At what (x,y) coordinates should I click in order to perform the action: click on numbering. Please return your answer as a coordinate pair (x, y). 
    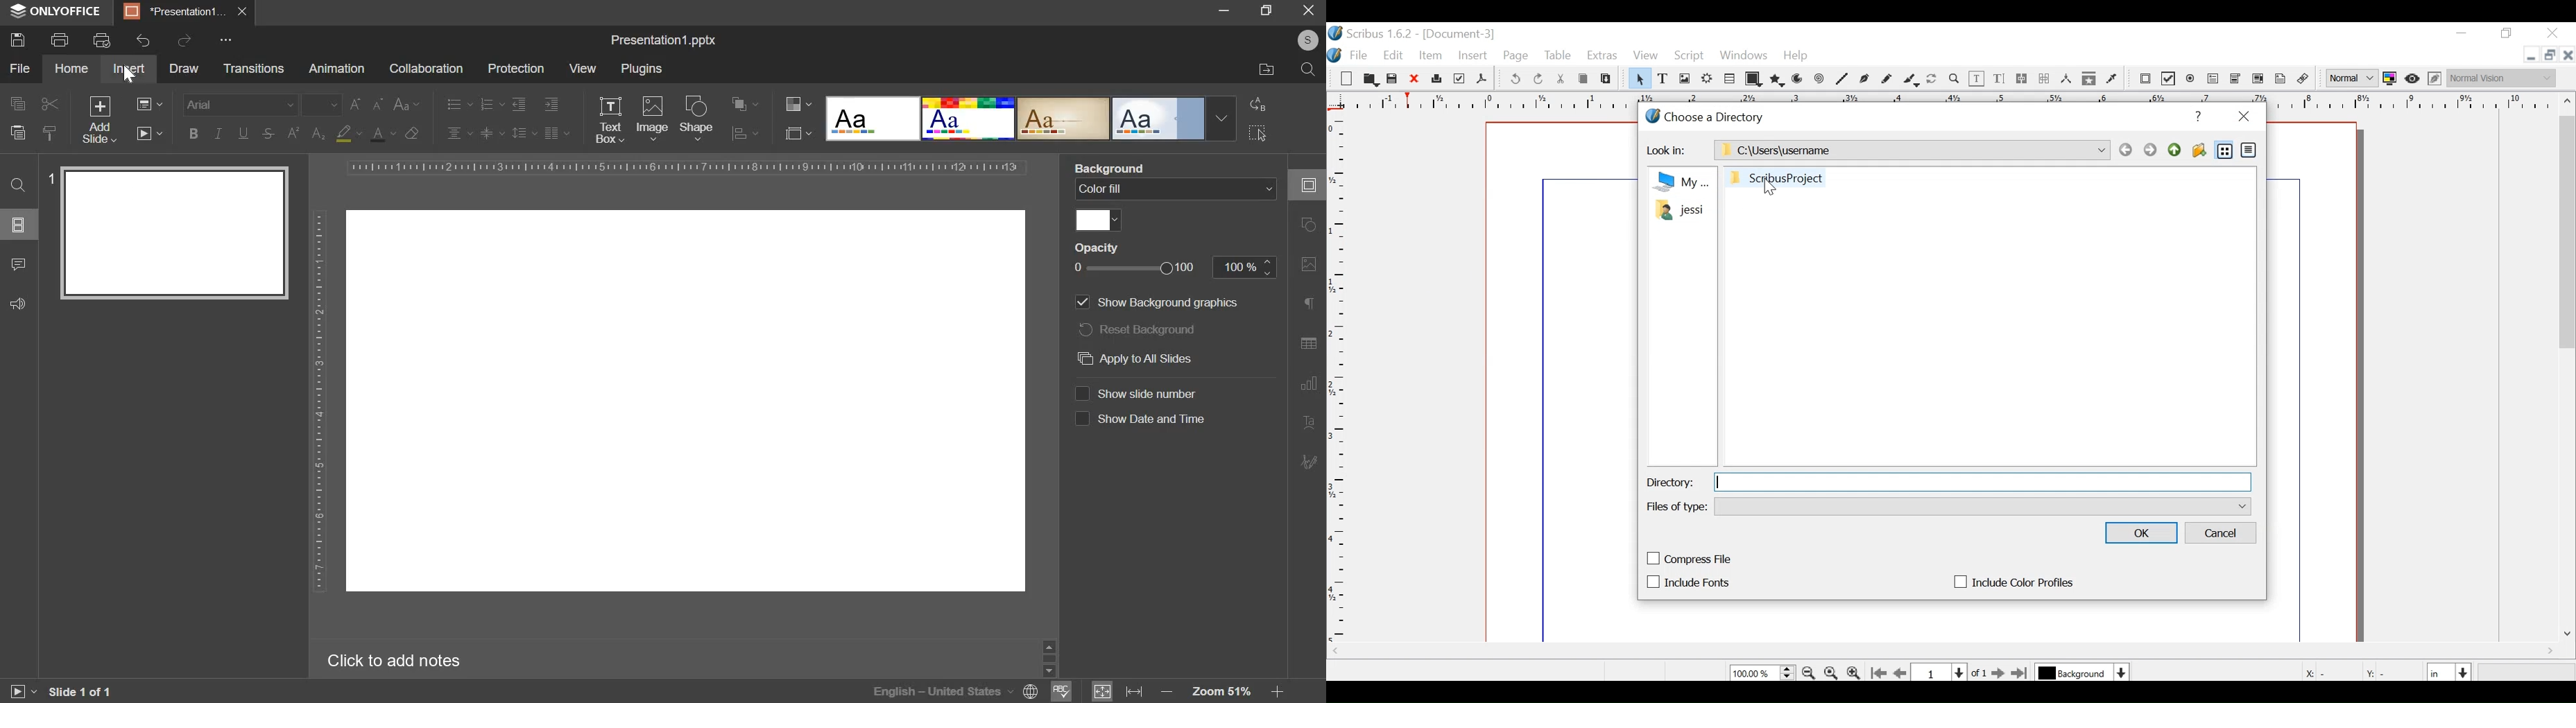
    Looking at the image, I should click on (489, 104).